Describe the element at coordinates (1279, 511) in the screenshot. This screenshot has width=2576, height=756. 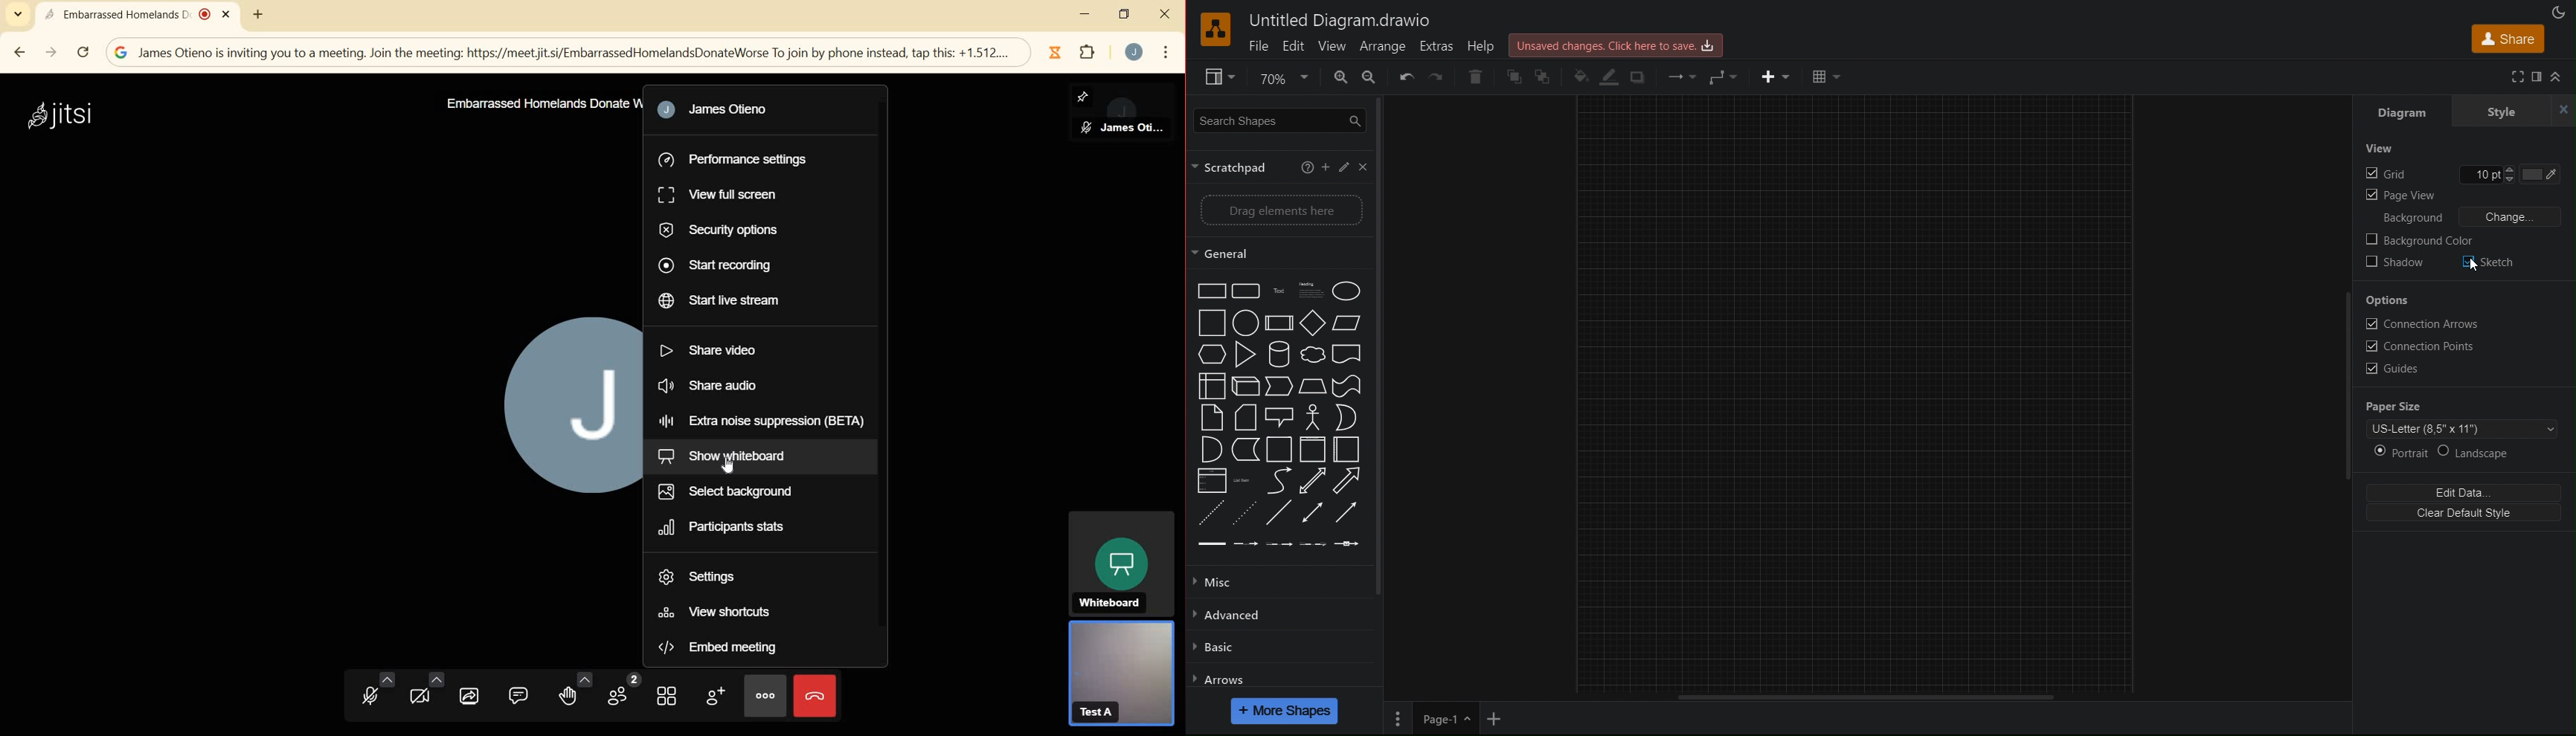
I see `line` at that location.